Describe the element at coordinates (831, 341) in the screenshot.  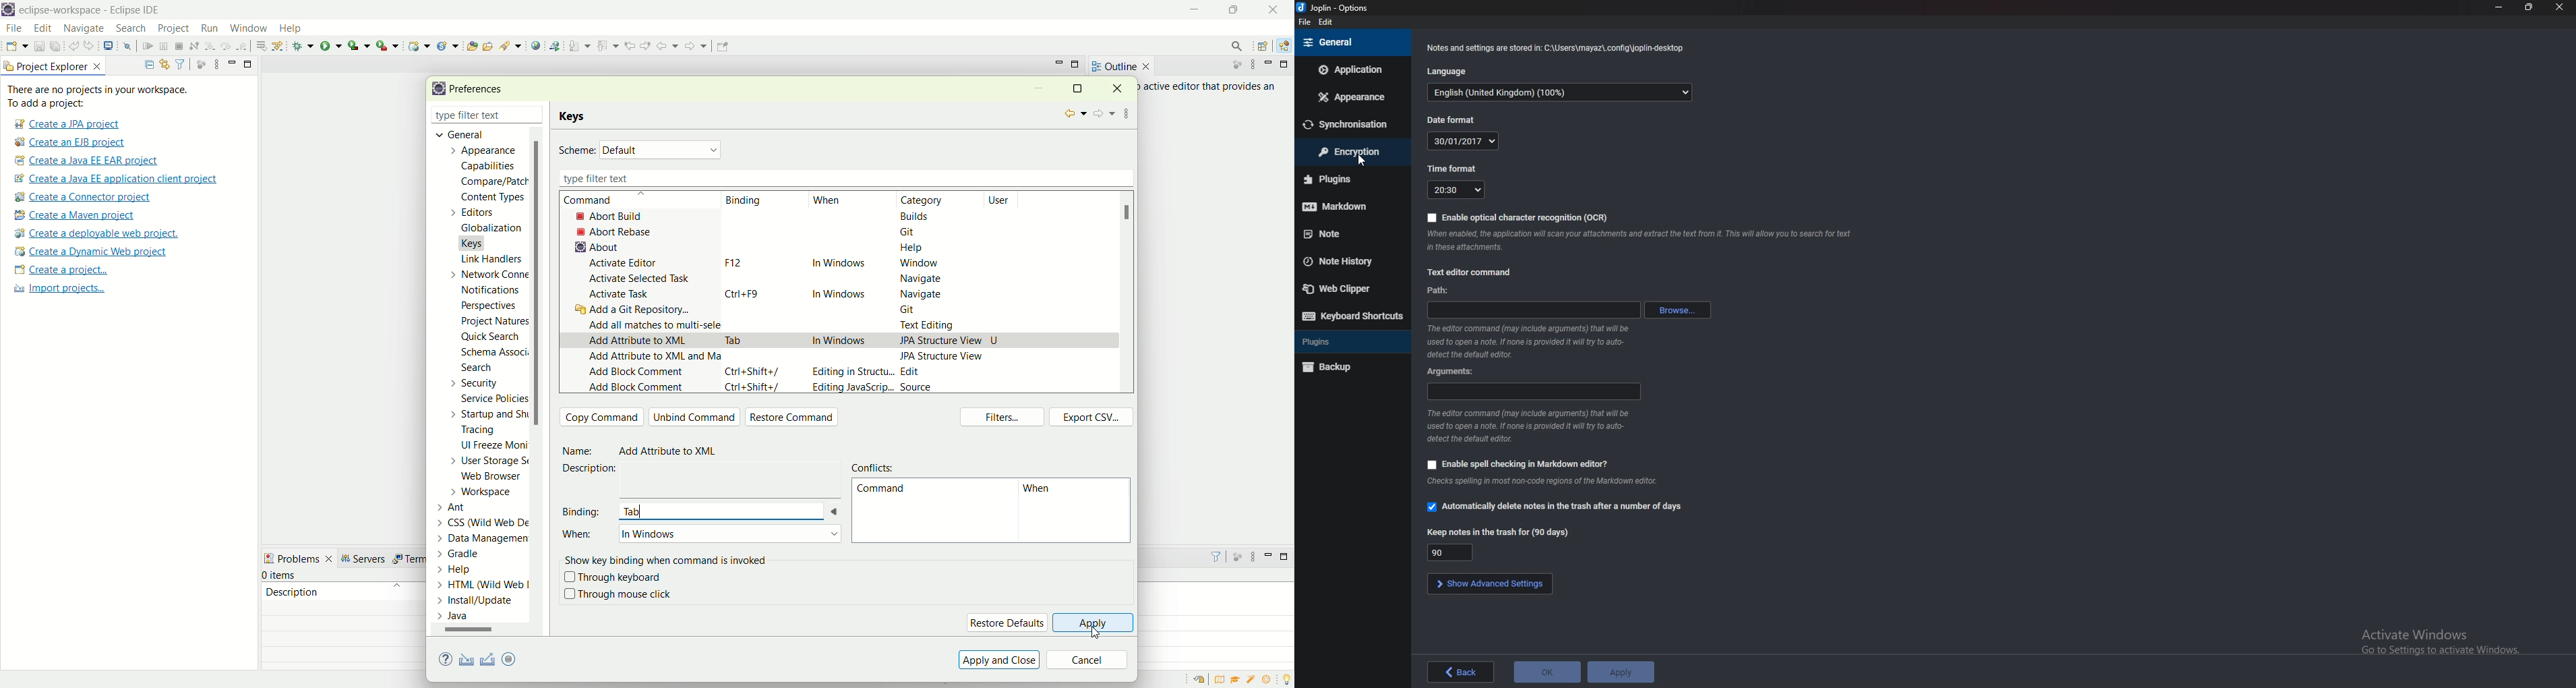
I see `In Windows` at that location.